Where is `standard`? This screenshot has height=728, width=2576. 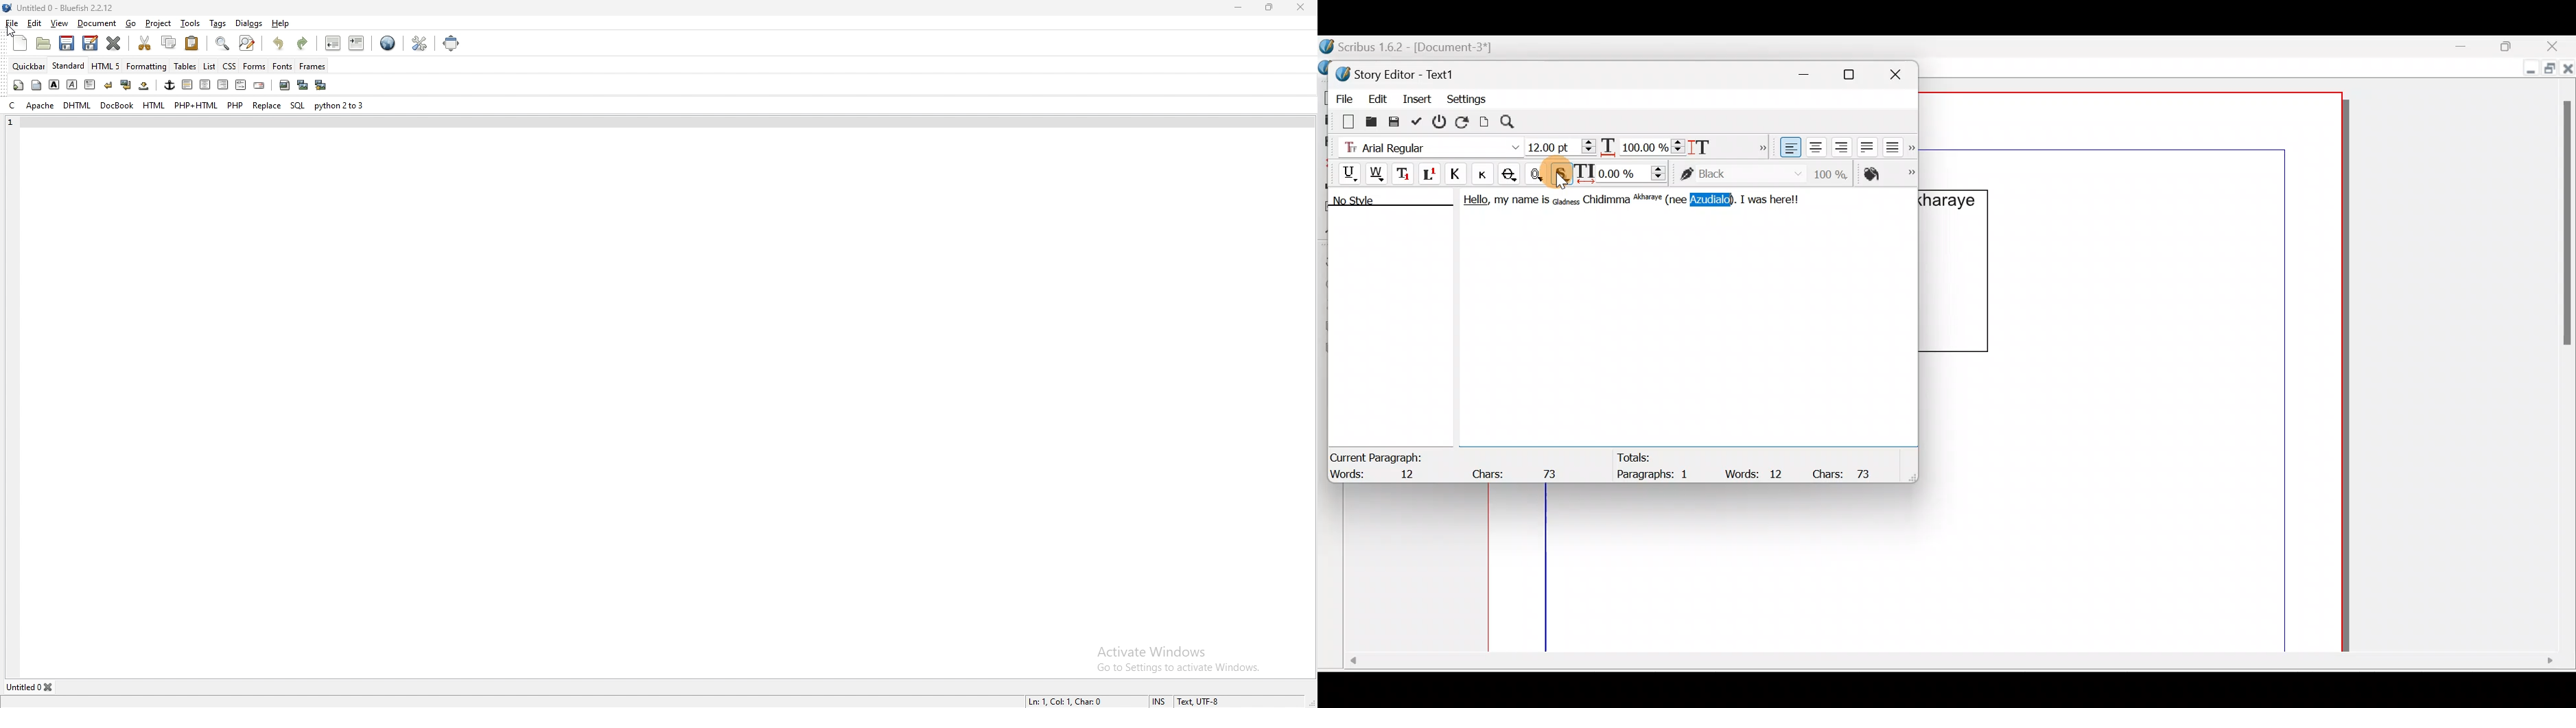 standard is located at coordinates (68, 66).